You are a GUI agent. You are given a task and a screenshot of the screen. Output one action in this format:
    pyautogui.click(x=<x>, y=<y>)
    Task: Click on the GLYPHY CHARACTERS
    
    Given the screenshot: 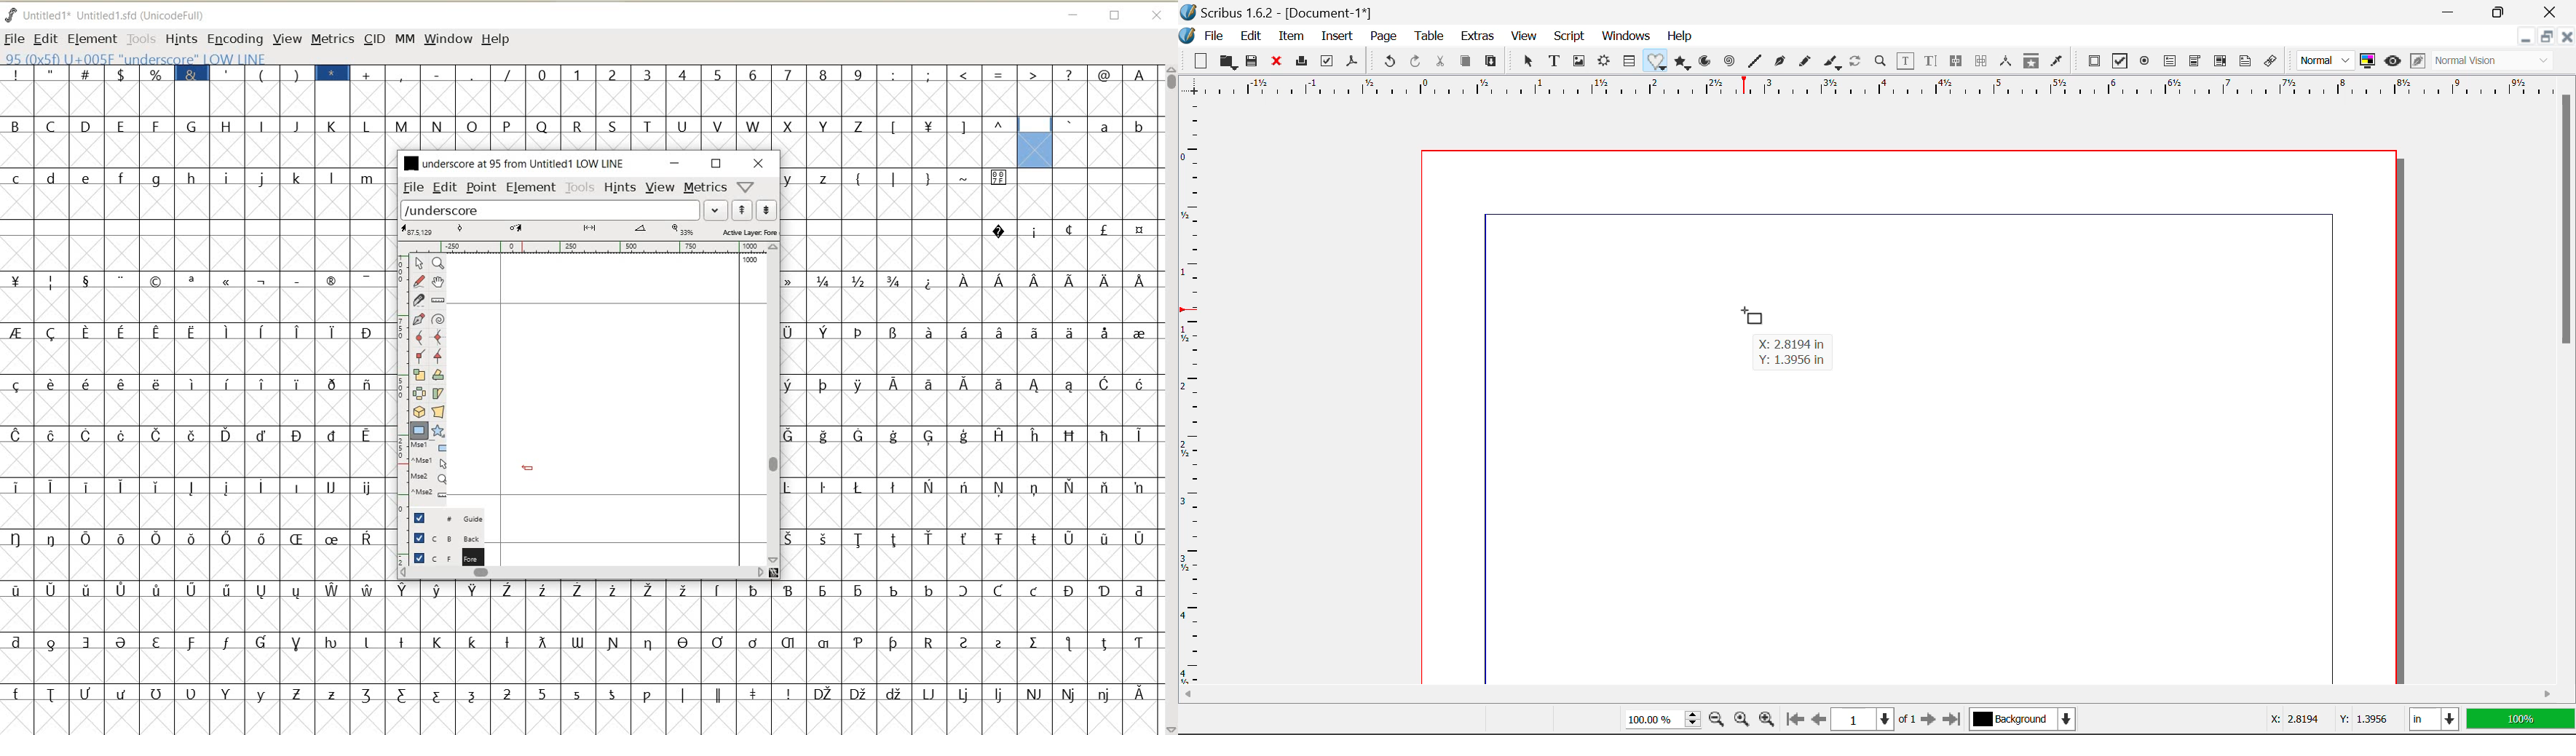 What is the action you would take?
    pyautogui.click(x=583, y=128)
    